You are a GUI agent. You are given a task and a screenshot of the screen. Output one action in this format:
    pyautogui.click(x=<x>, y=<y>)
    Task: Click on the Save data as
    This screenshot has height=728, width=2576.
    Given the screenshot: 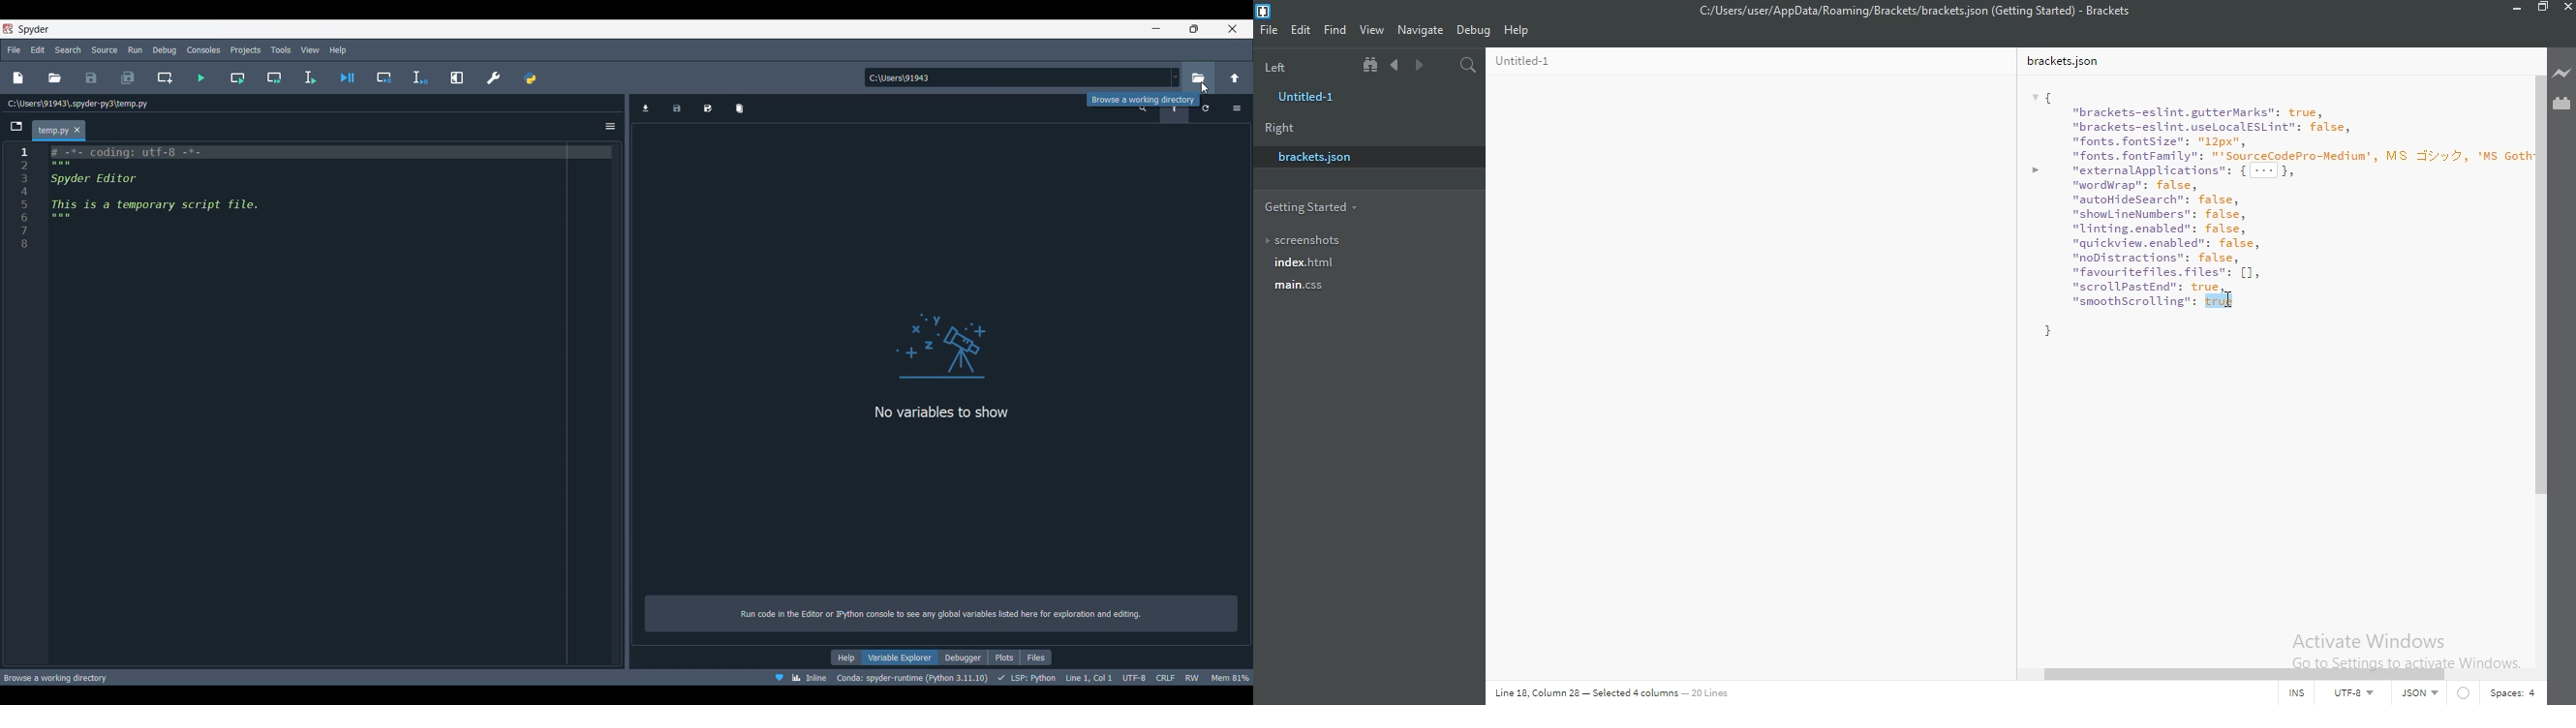 What is the action you would take?
    pyautogui.click(x=708, y=108)
    